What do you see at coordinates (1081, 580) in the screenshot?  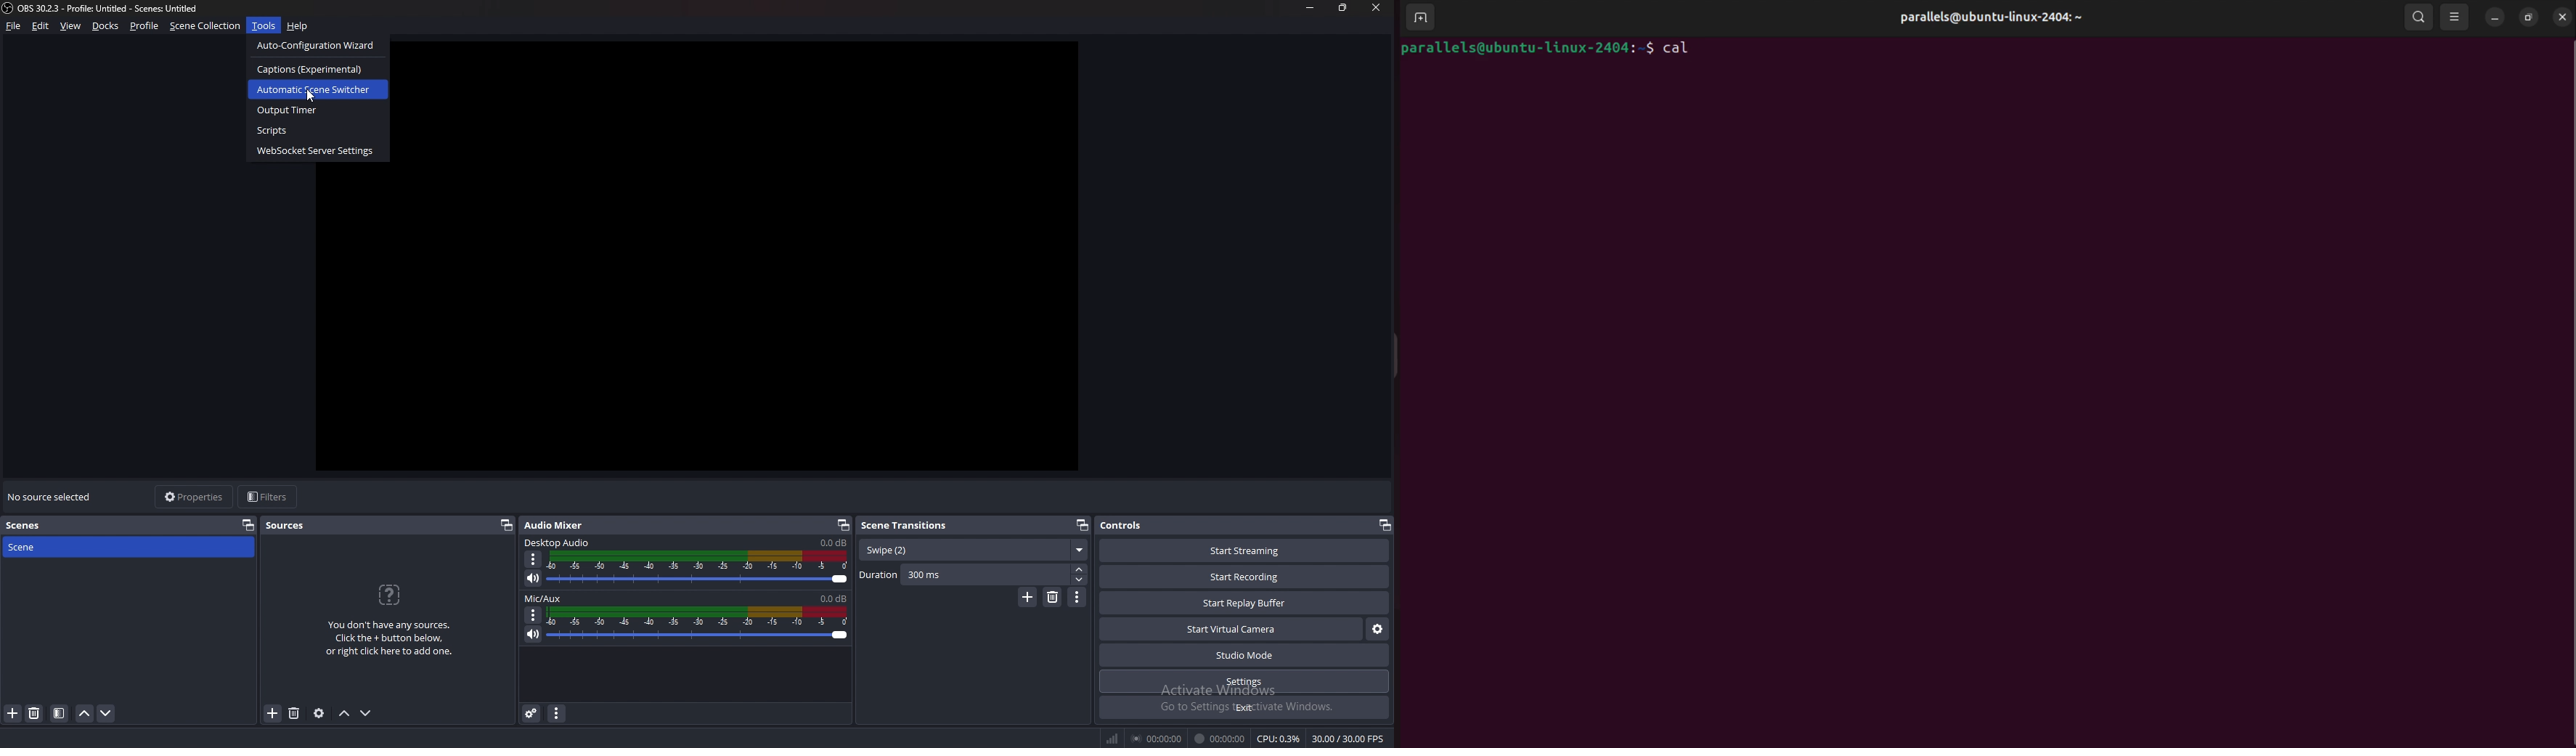 I see `decrease duration` at bounding box center [1081, 580].